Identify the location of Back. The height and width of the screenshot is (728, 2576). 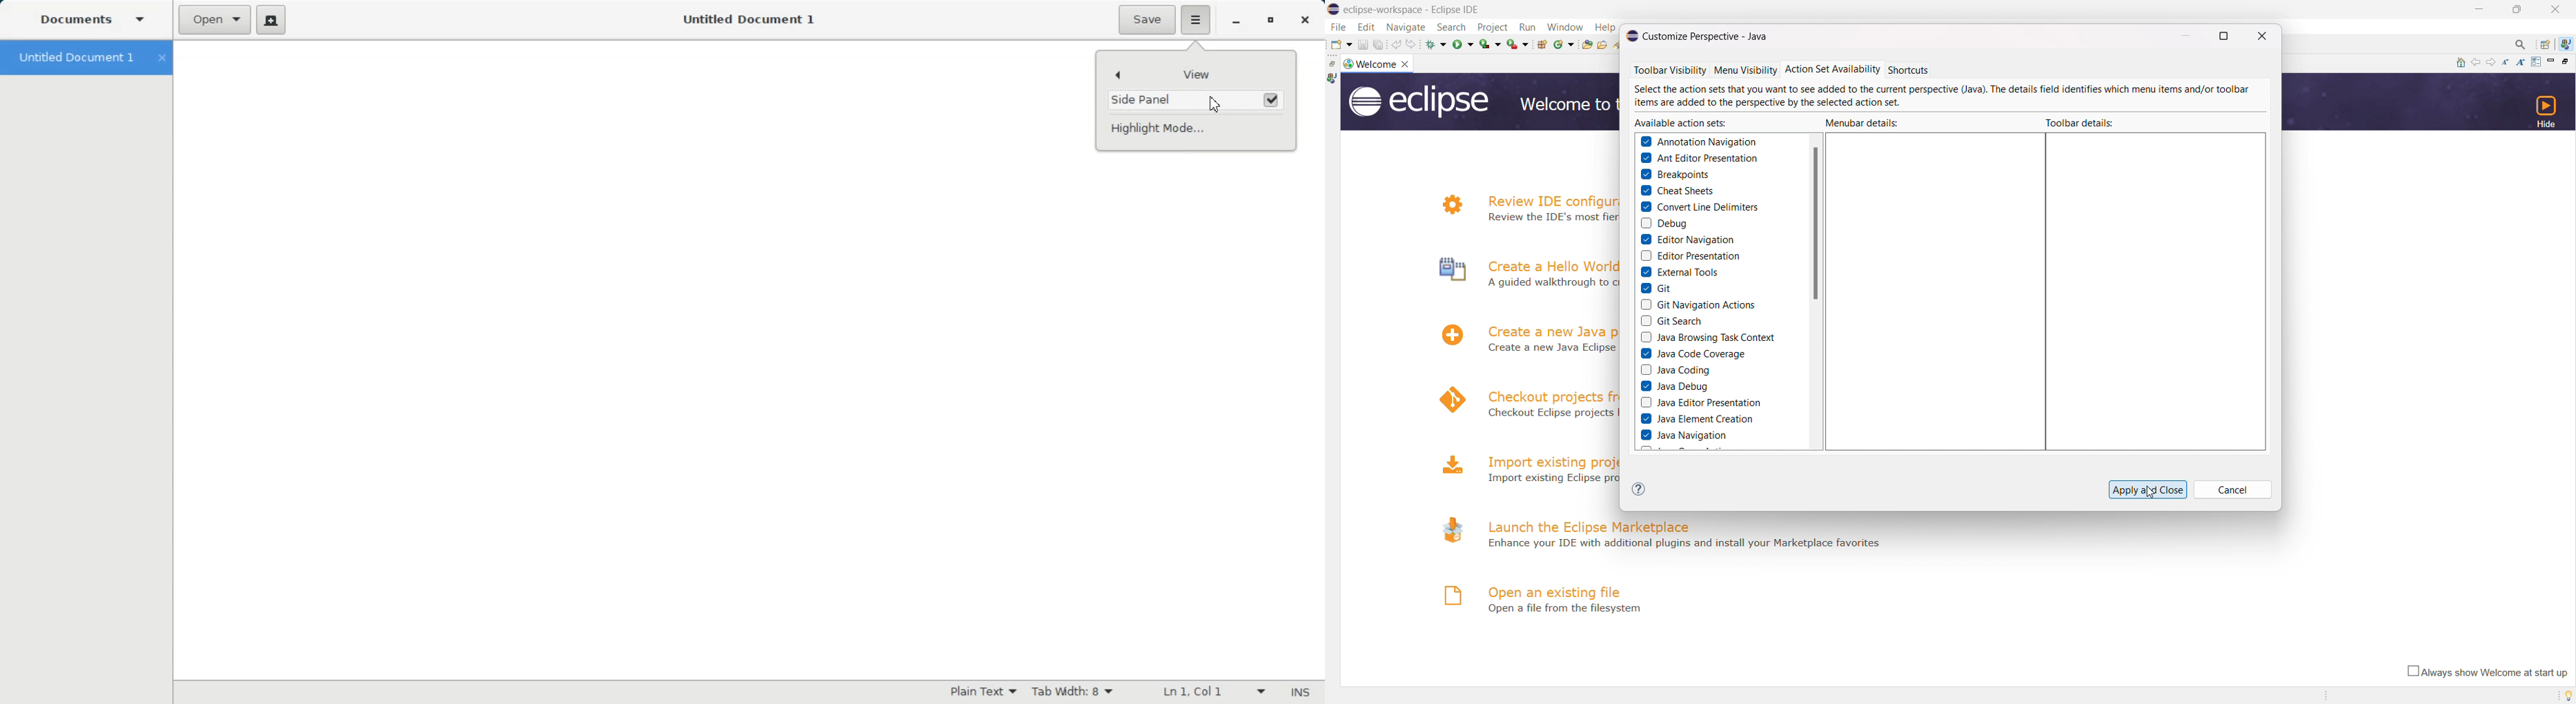
(1120, 75).